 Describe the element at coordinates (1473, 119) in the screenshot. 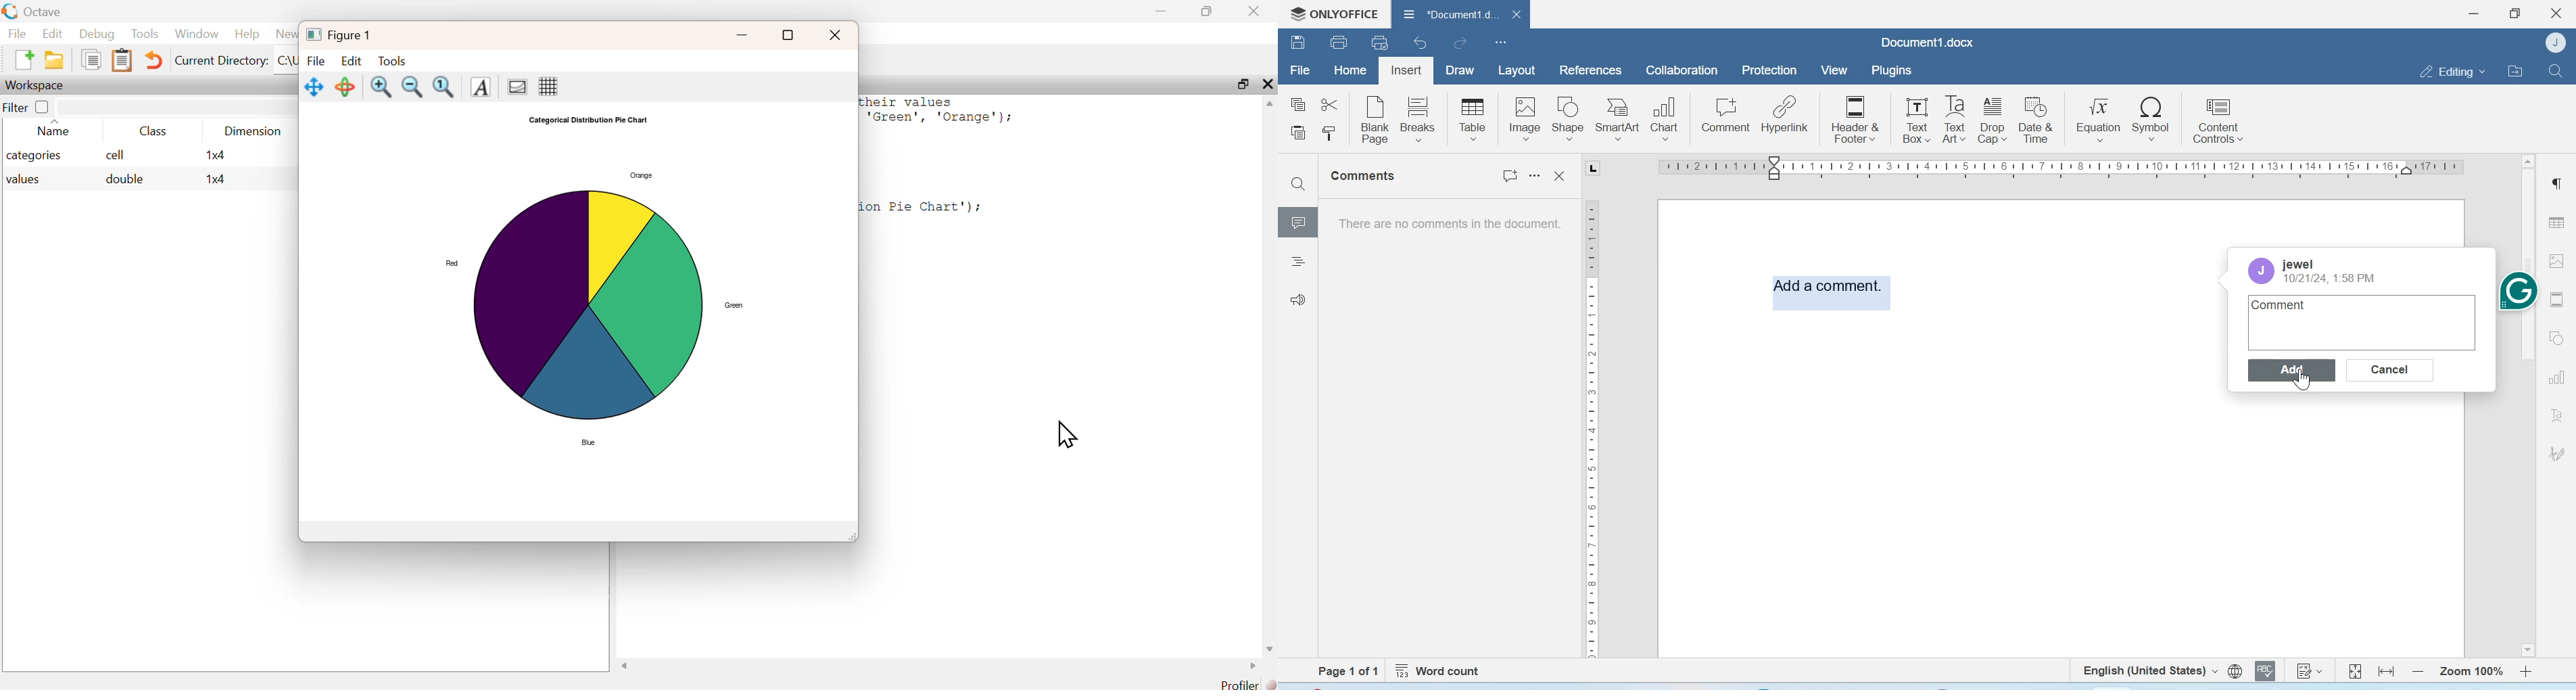

I see `Table` at that location.